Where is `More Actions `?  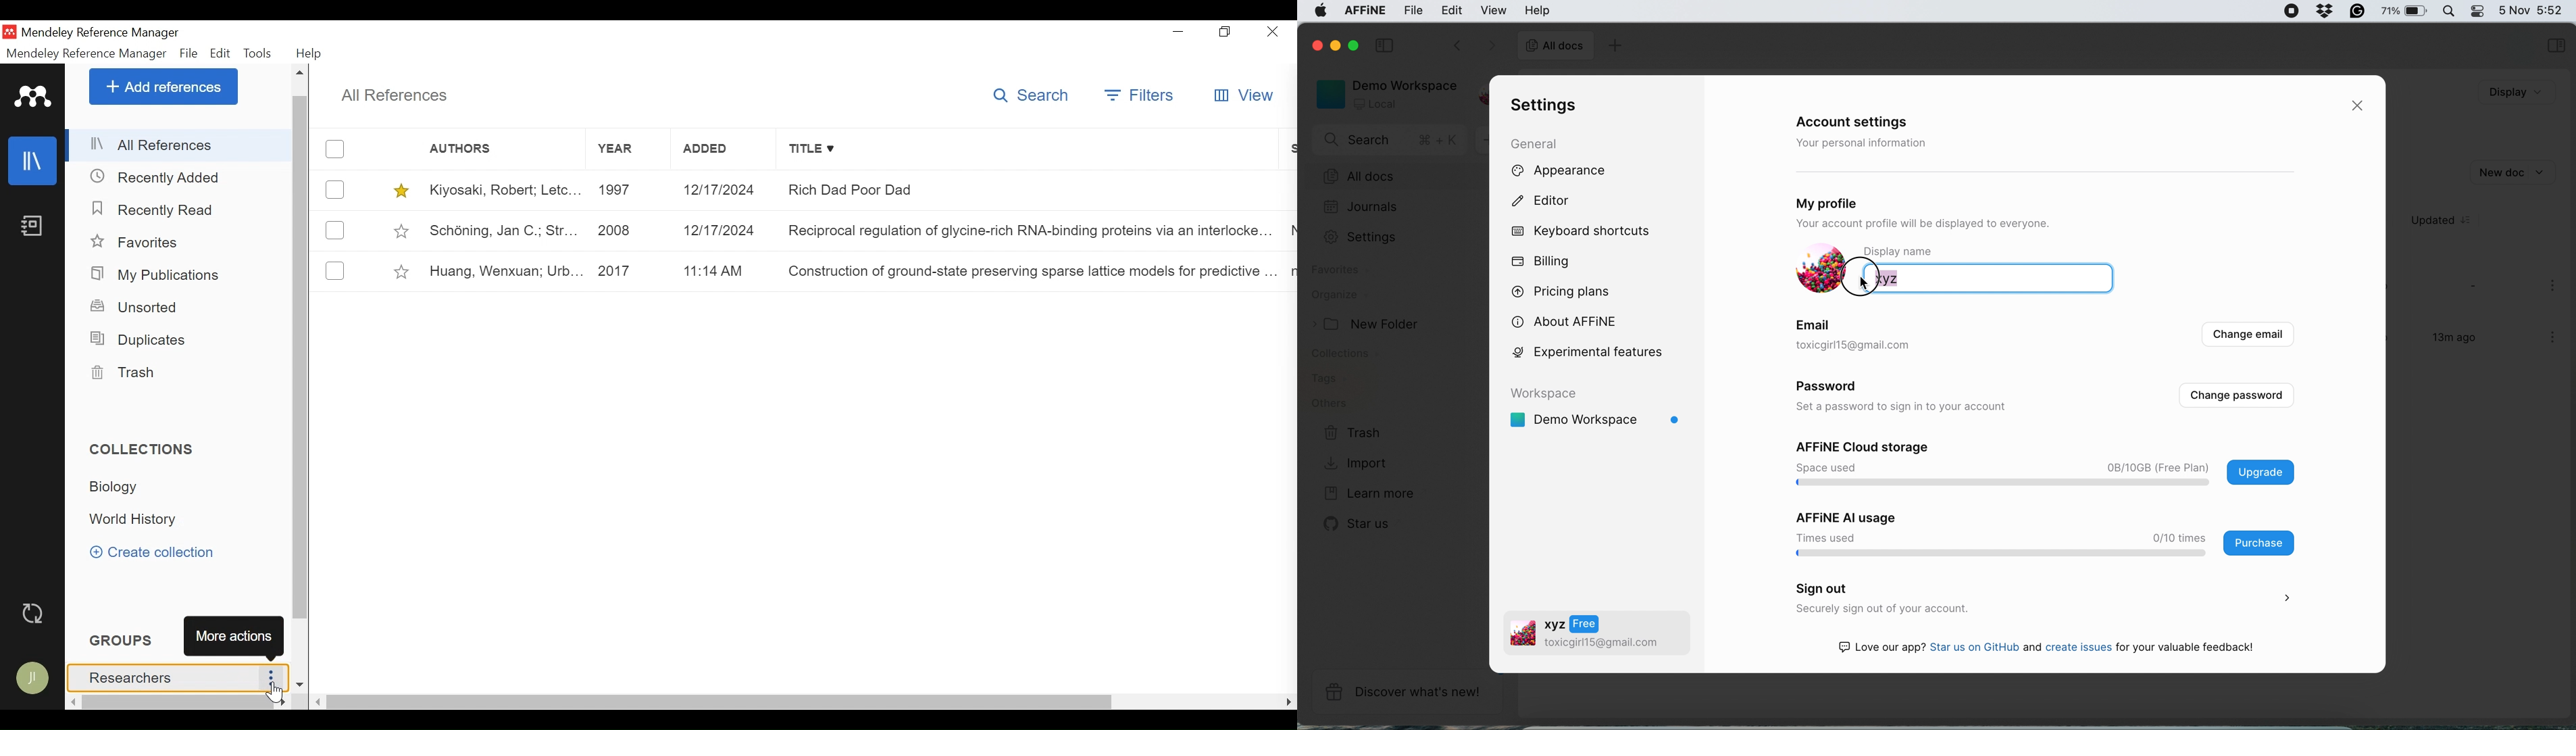
More Actions  is located at coordinates (234, 636).